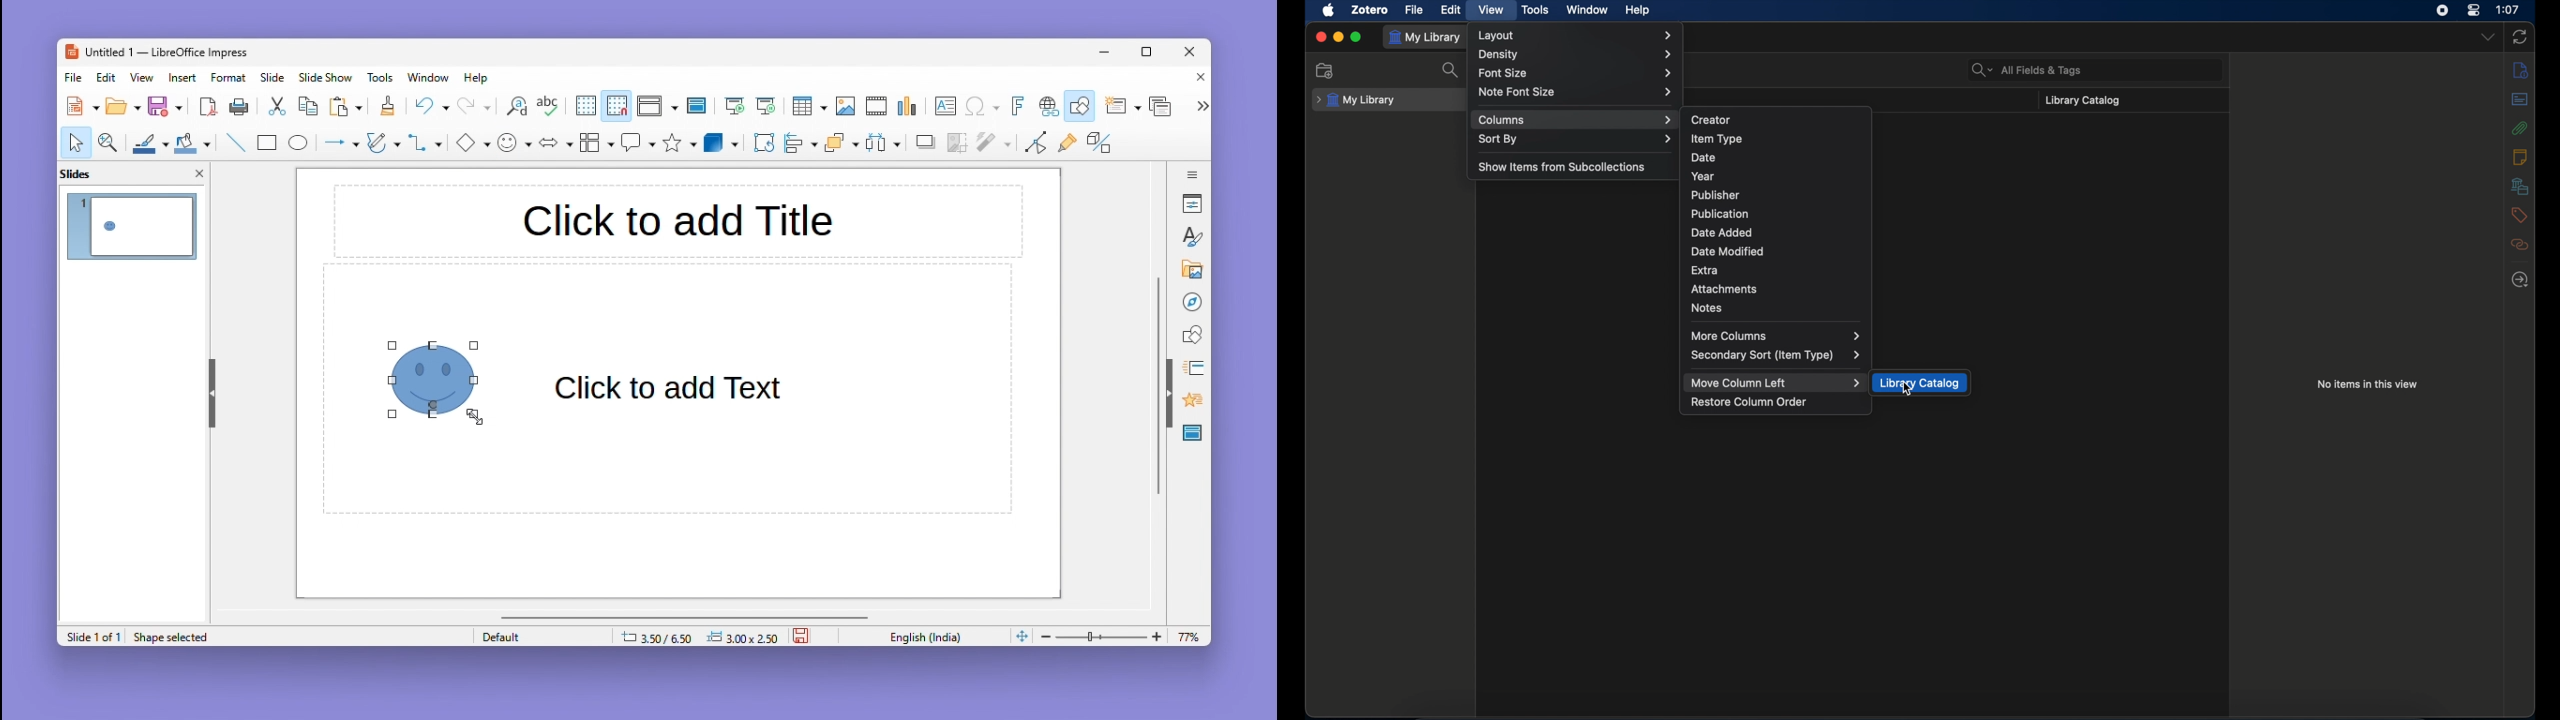 Image resolution: width=2576 pixels, height=728 pixels. Describe the element at coordinates (1424, 38) in the screenshot. I see `my library` at that location.